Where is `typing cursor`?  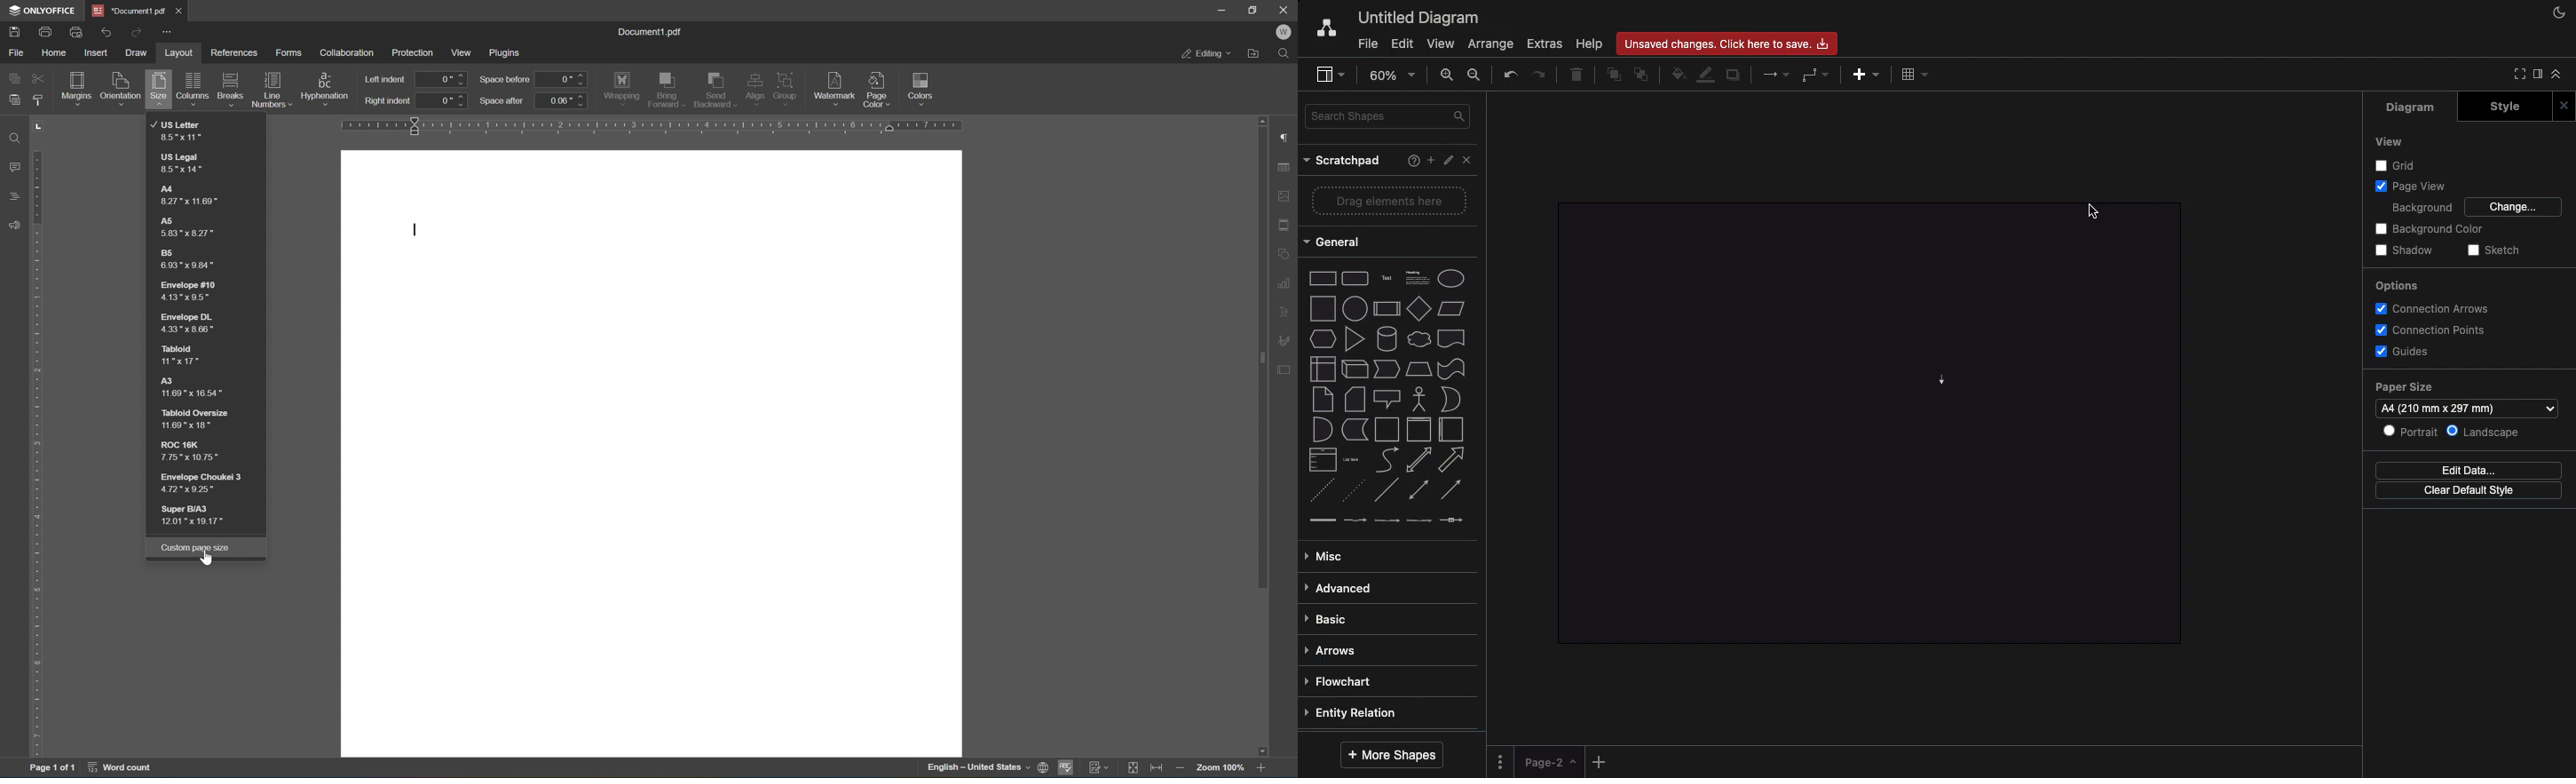 typing cursor is located at coordinates (416, 231).